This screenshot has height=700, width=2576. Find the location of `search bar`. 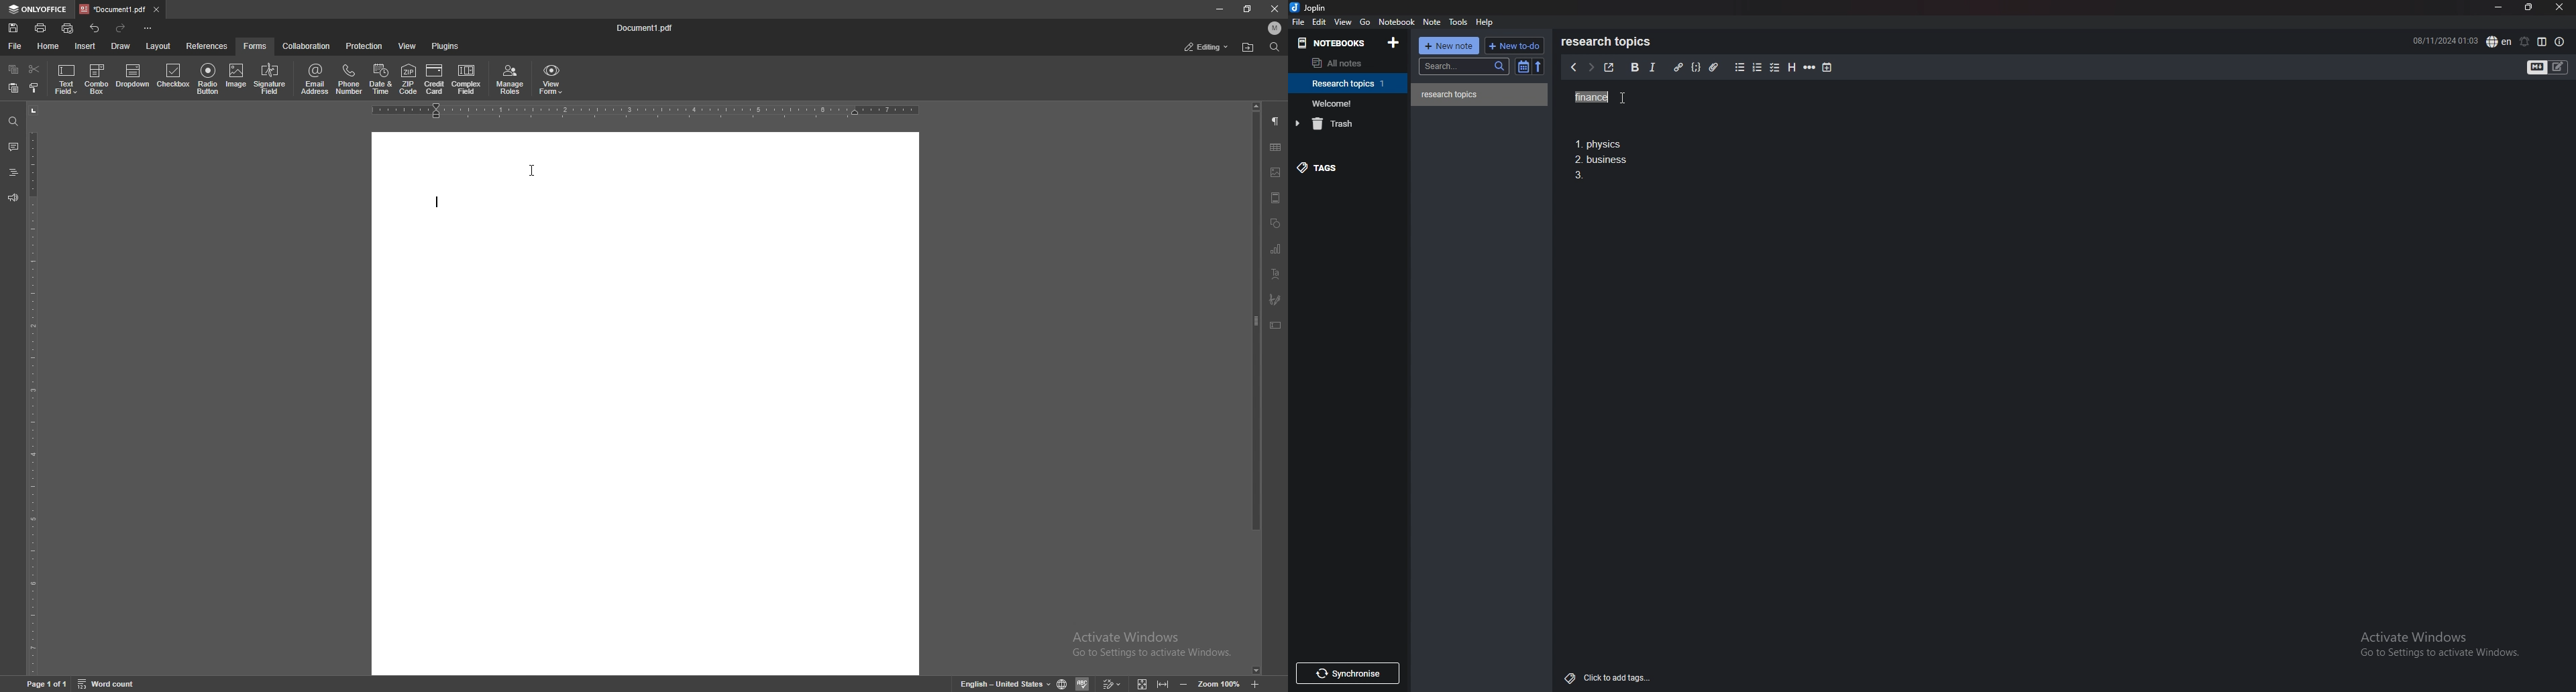

search bar is located at coordinates (1465, 66).